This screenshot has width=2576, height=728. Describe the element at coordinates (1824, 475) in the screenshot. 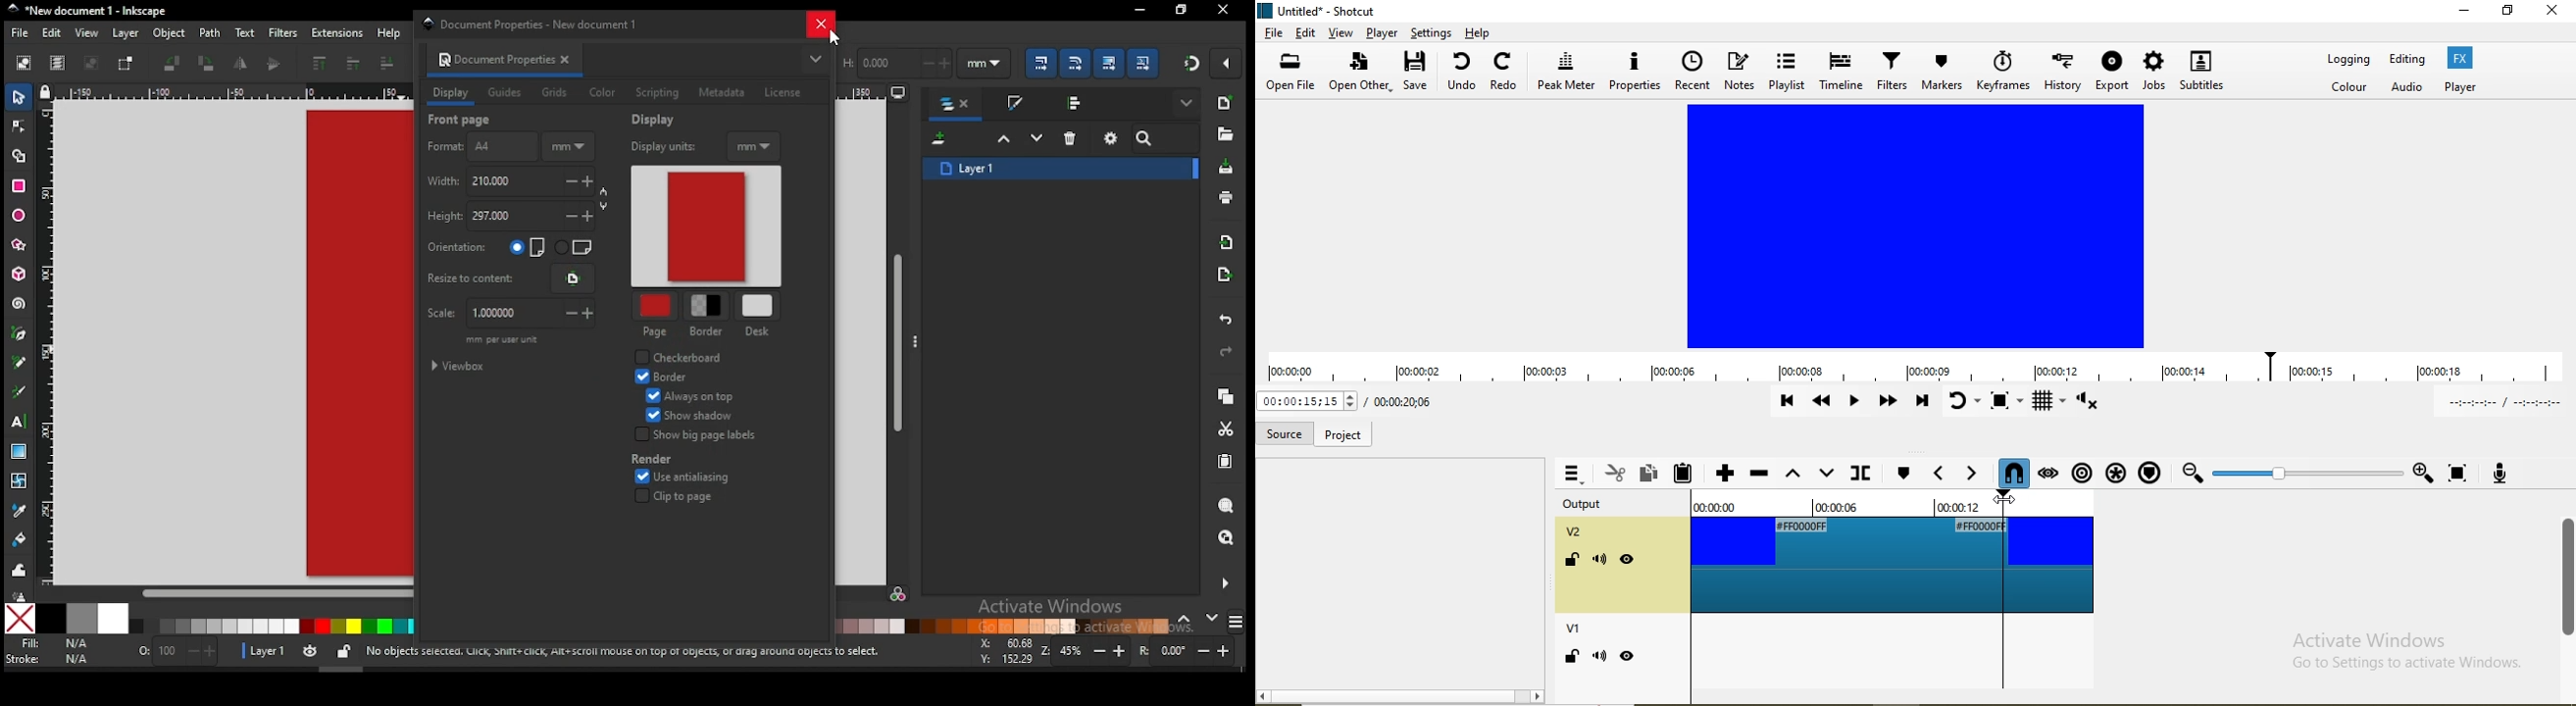

I see `overwrite` at that location.